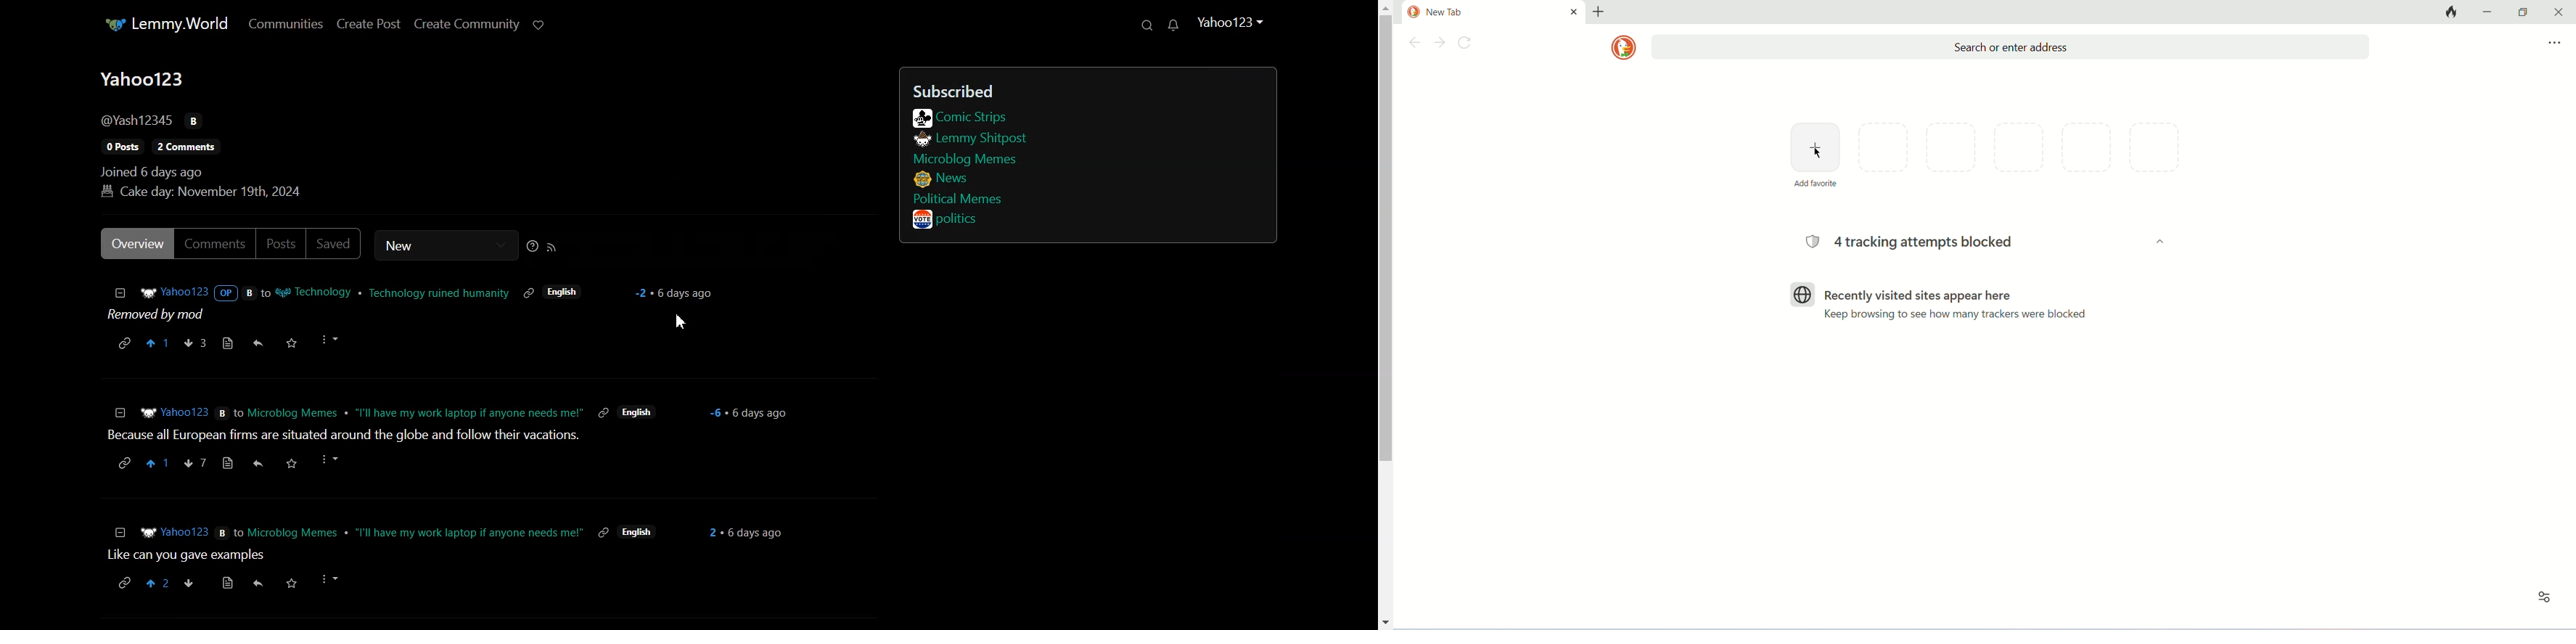 Image resolution: width=2576 pixels, height=644 pixels. I want to click on Hyperlink, so click(126, 342).